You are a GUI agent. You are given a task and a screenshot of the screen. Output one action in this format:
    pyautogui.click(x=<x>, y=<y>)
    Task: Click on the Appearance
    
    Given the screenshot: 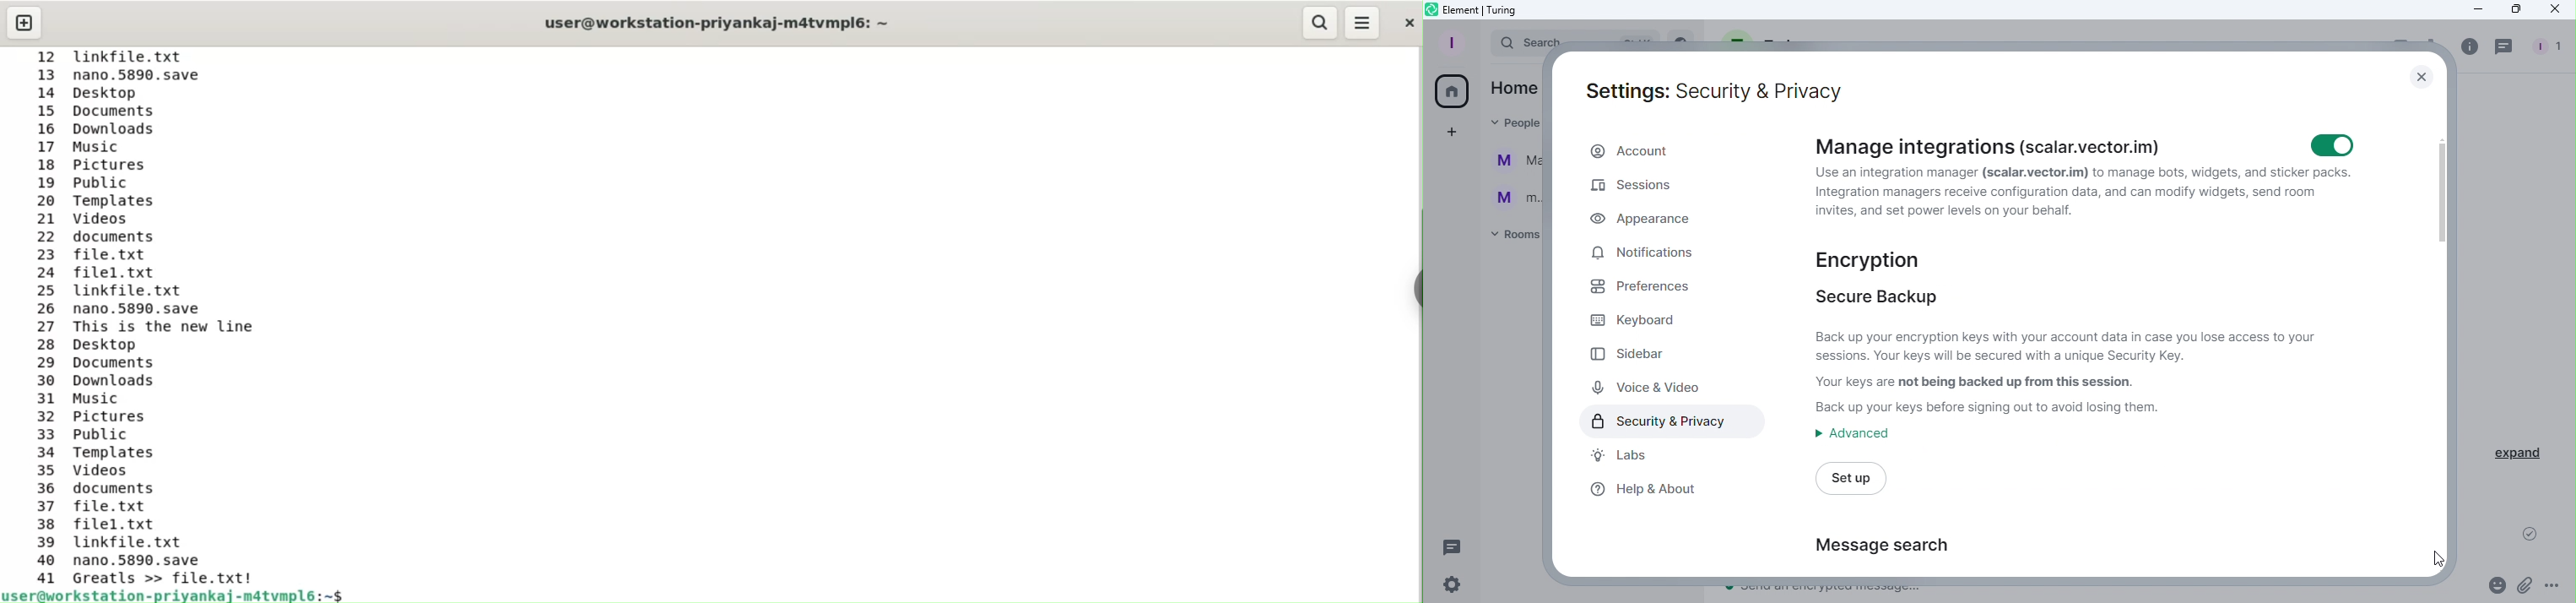 What is the action you would take?
    pyautogui.click(x=1651, y=220)
    